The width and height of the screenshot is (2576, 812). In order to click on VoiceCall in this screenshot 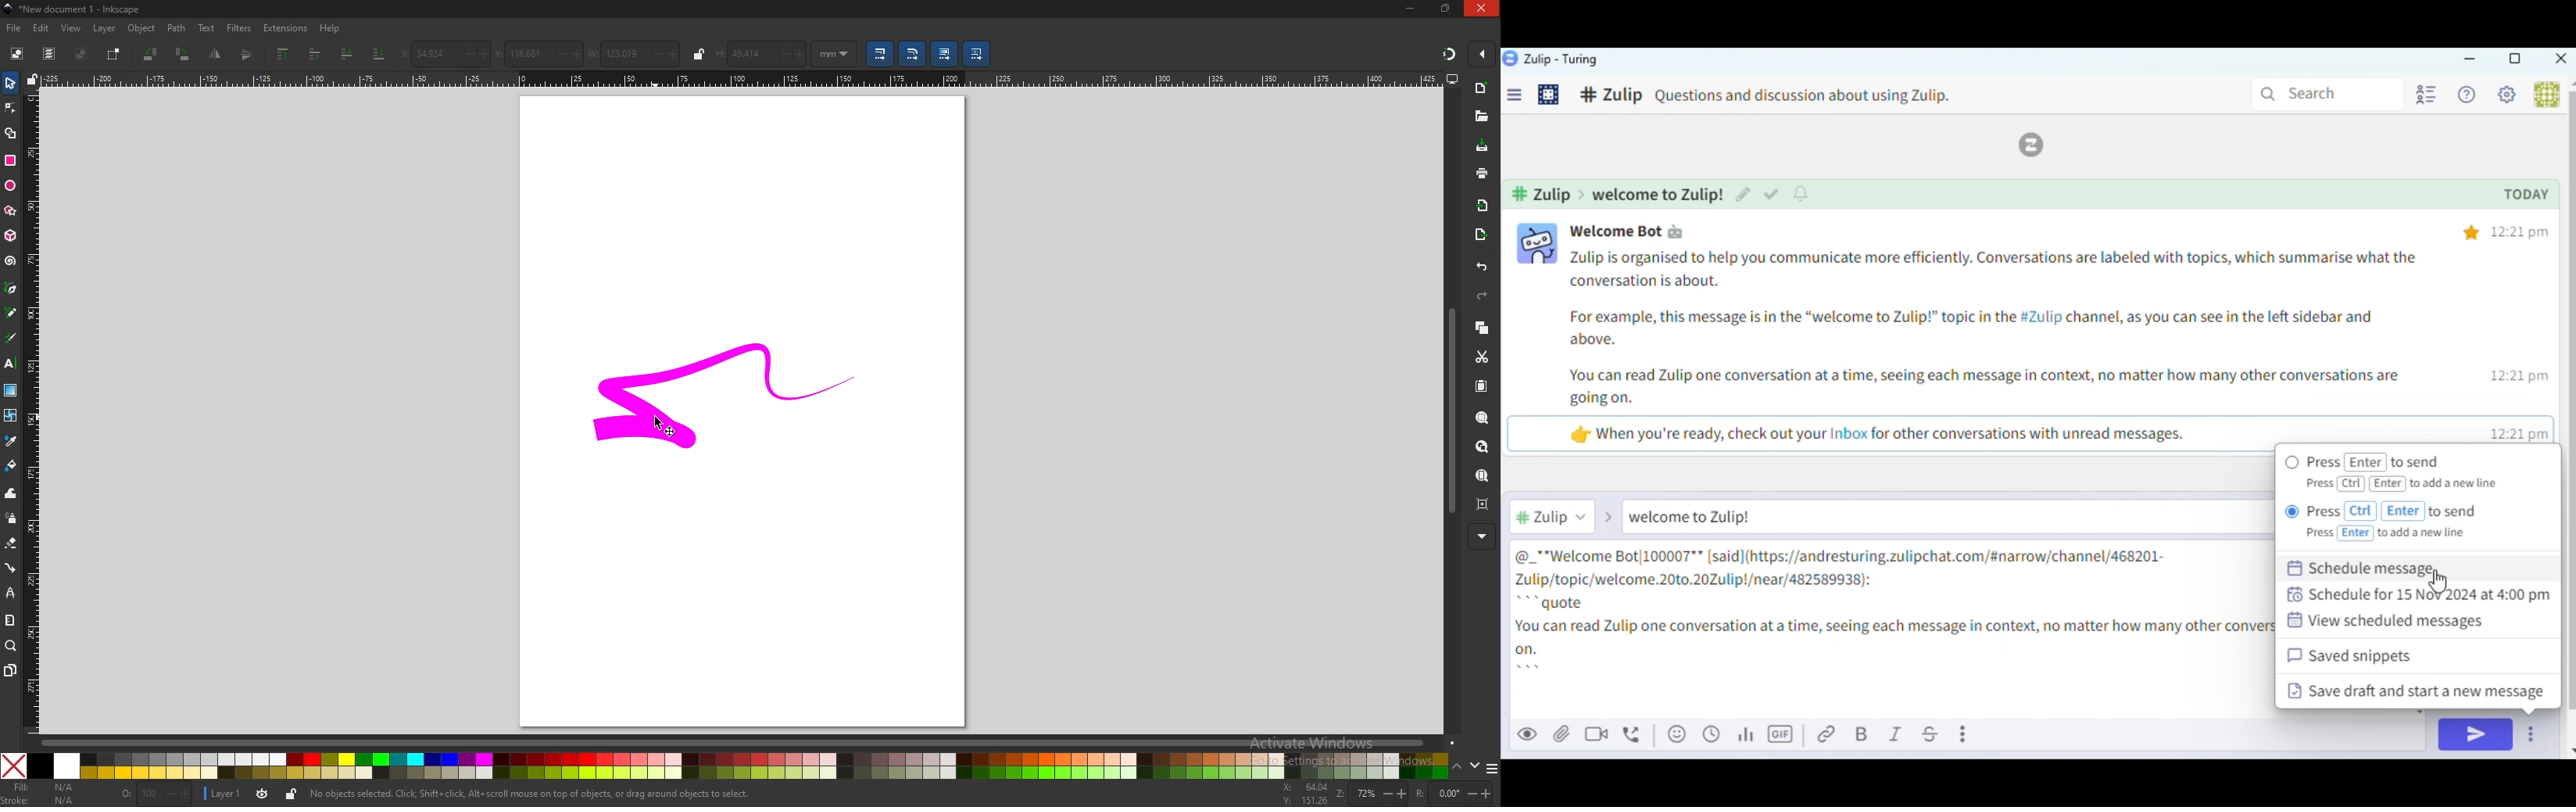, I will do `click(1635, 733)`.